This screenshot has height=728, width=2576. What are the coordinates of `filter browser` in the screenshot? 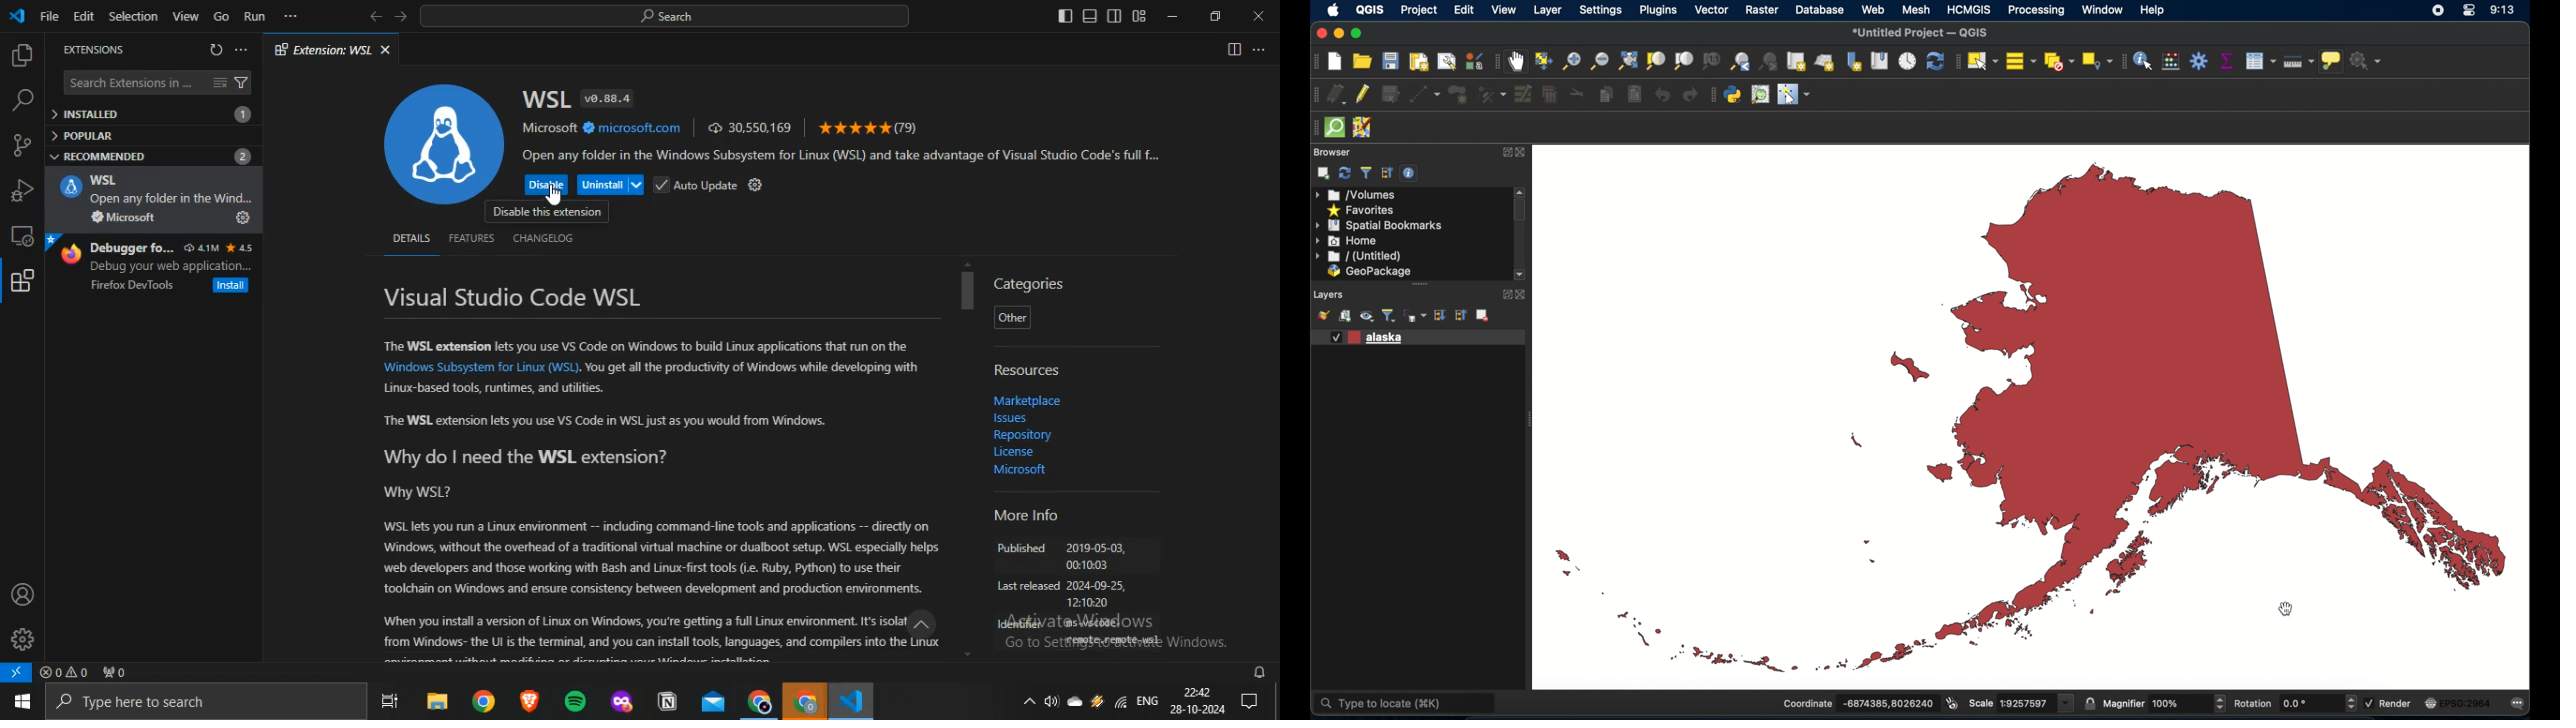 It's located at (1365, 173).